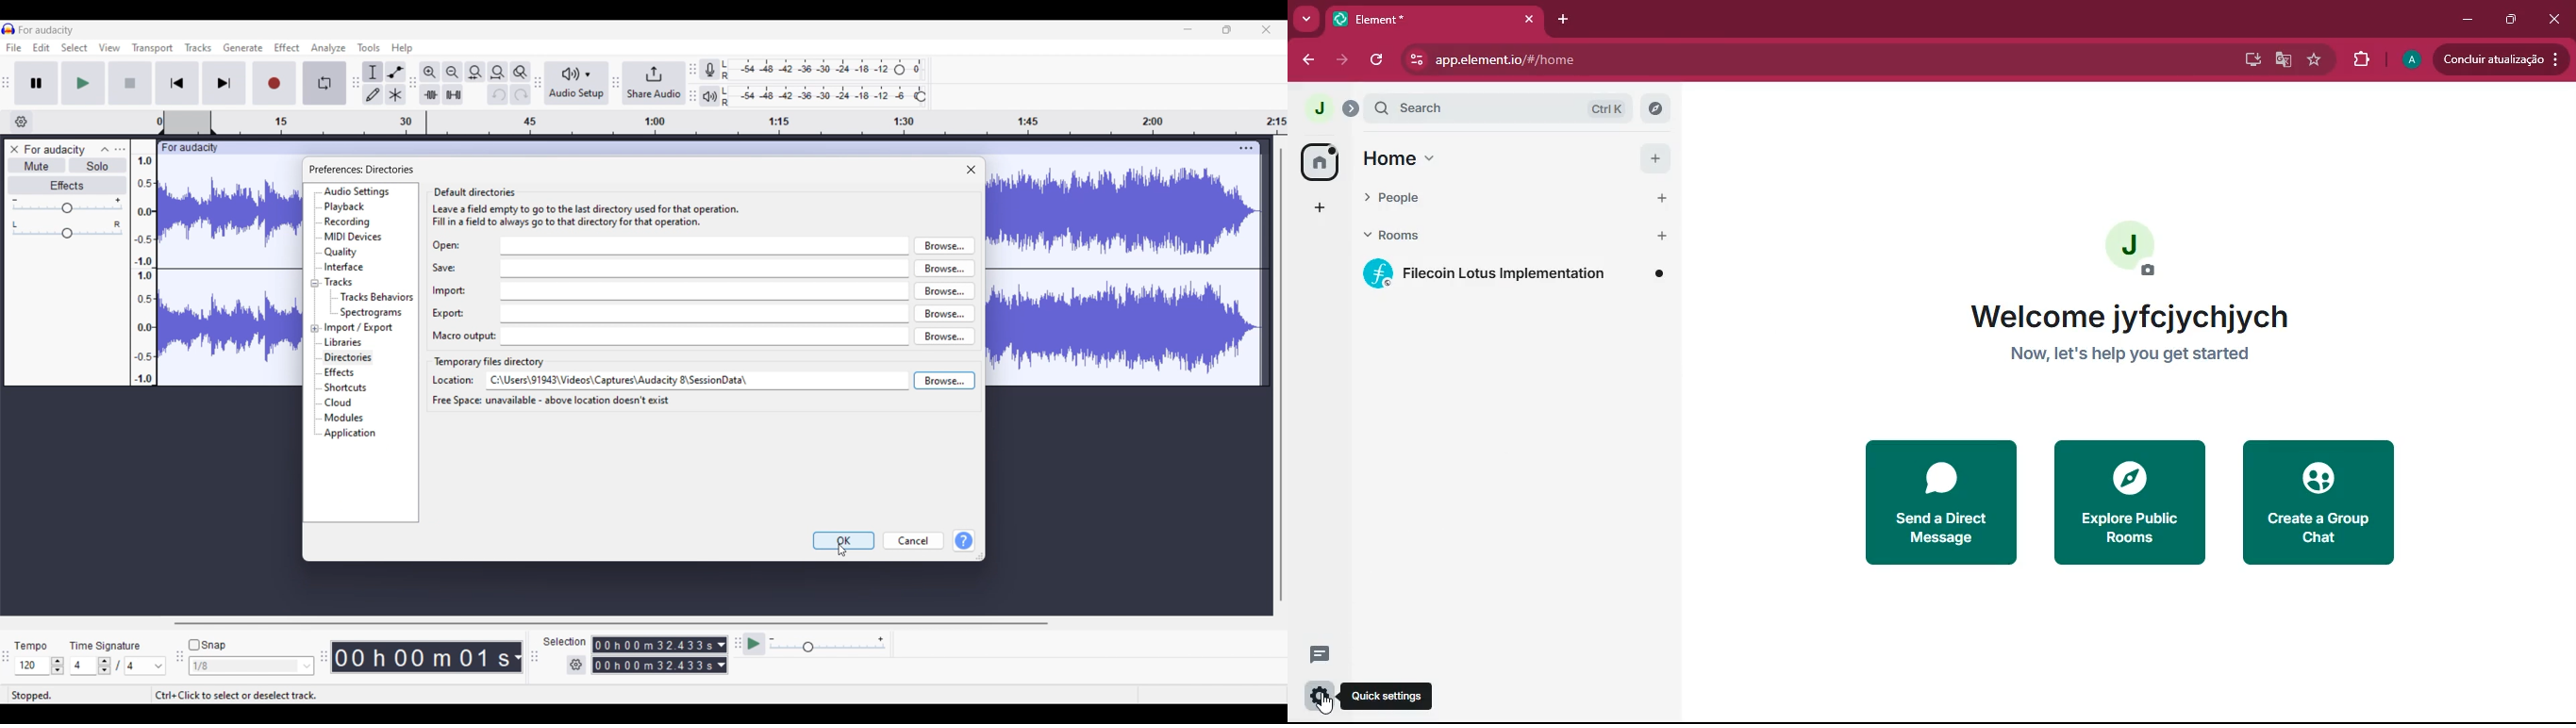 The height and width of the screenshot is (728, 2576). I want to click on Play/Play once, so click(84, 83).